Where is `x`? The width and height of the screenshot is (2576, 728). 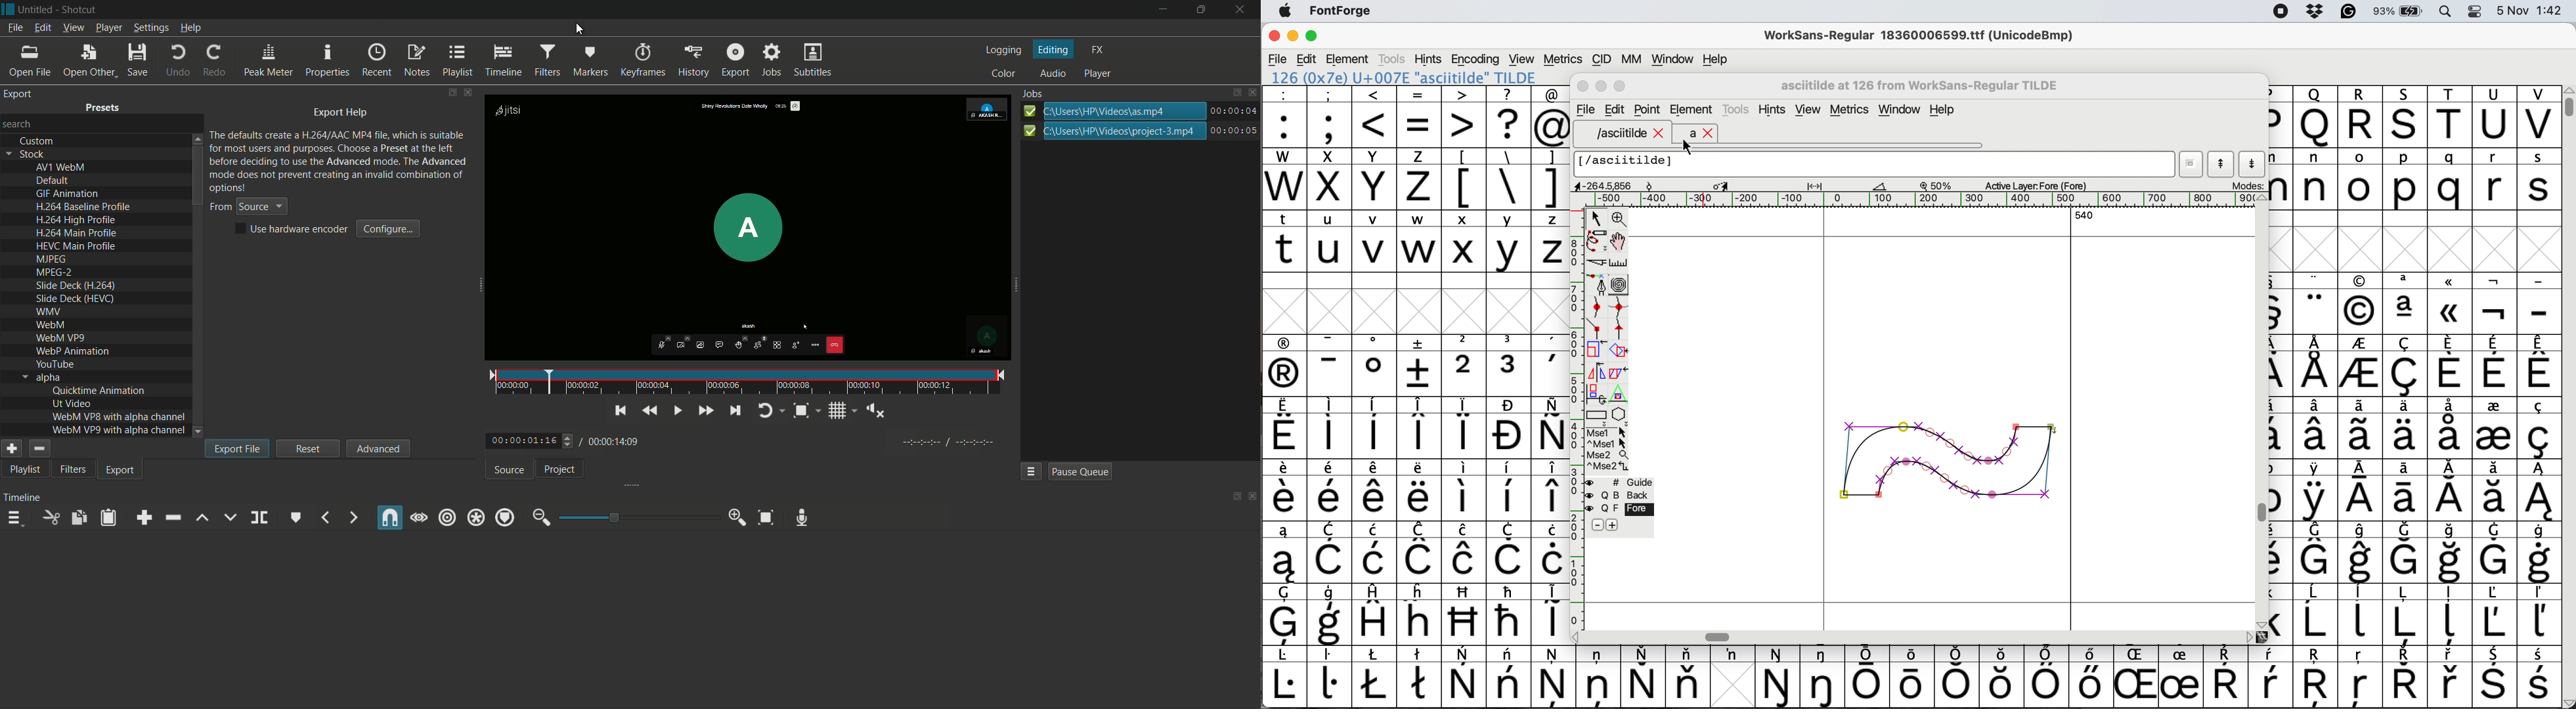 x is located at coordinates (1328, 179).